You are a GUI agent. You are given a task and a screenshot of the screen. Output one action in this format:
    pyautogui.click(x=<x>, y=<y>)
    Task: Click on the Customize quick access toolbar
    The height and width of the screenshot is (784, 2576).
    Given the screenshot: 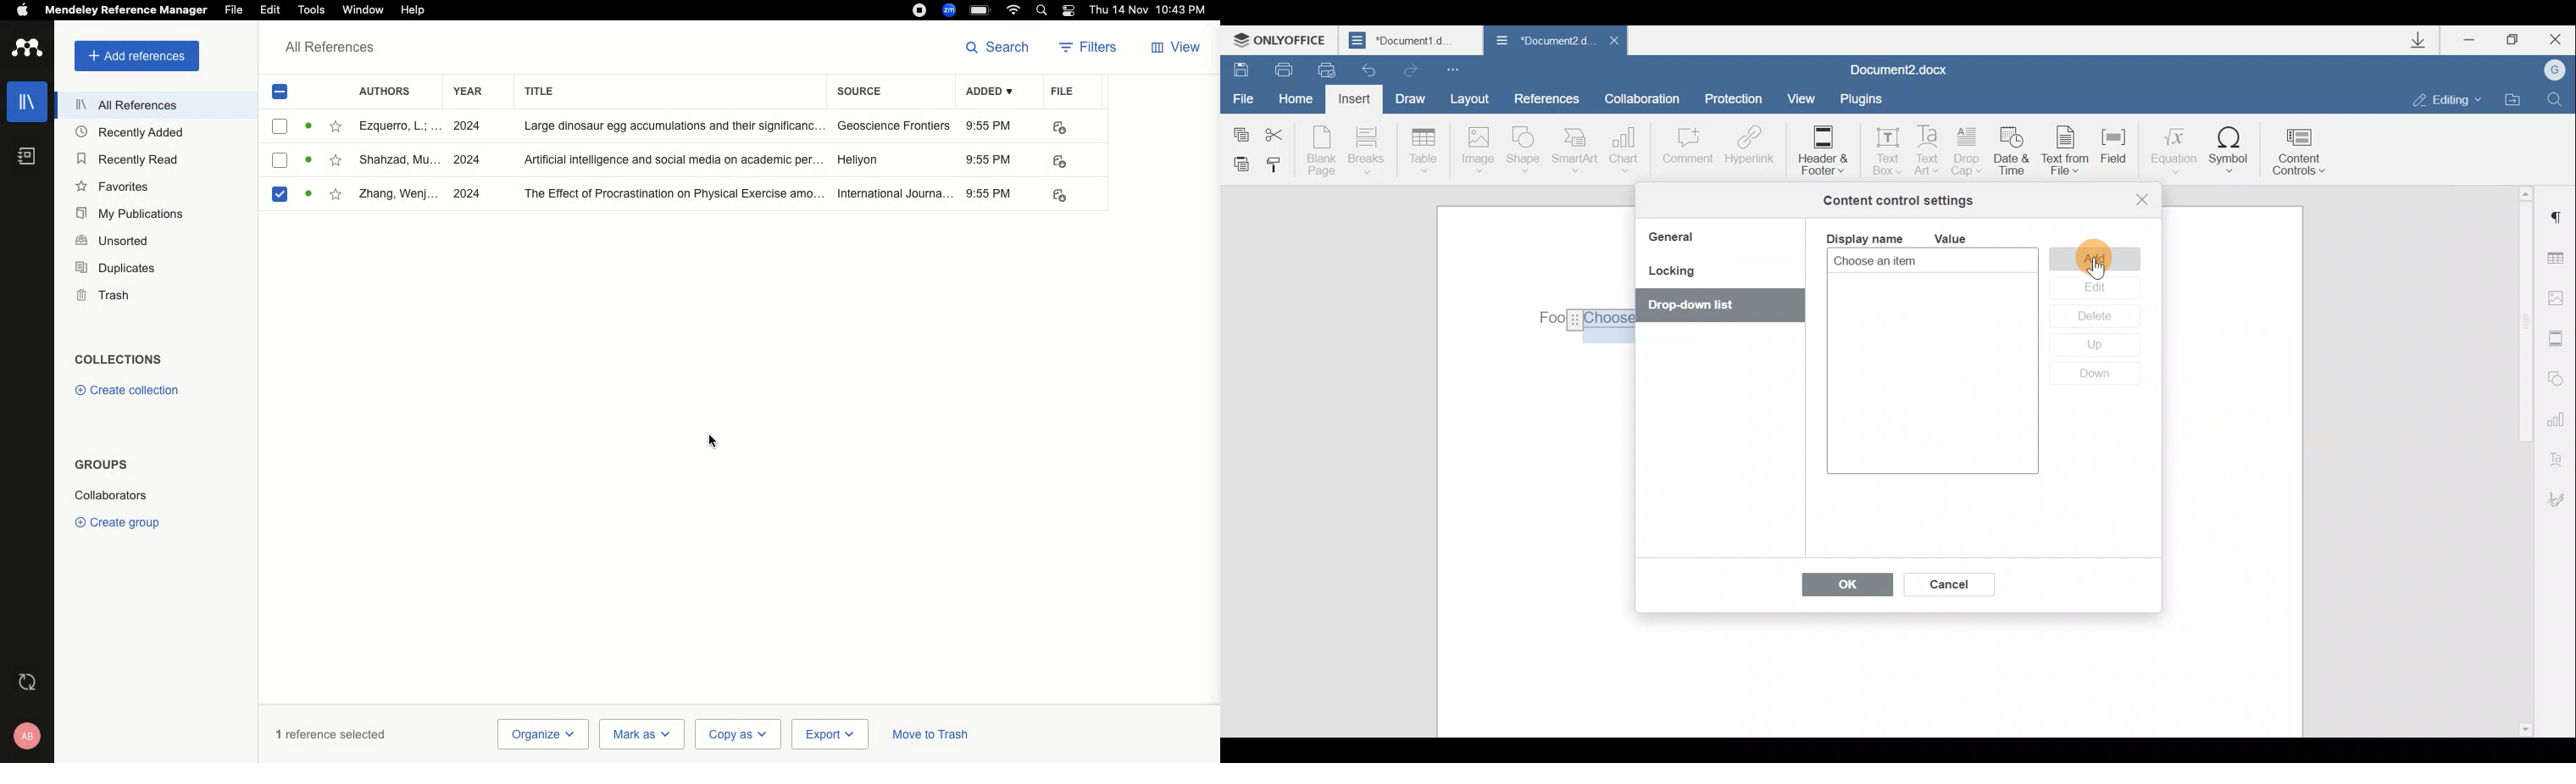 What is the action you would take?
    pyautogui.click(x=1456, y=69)
    